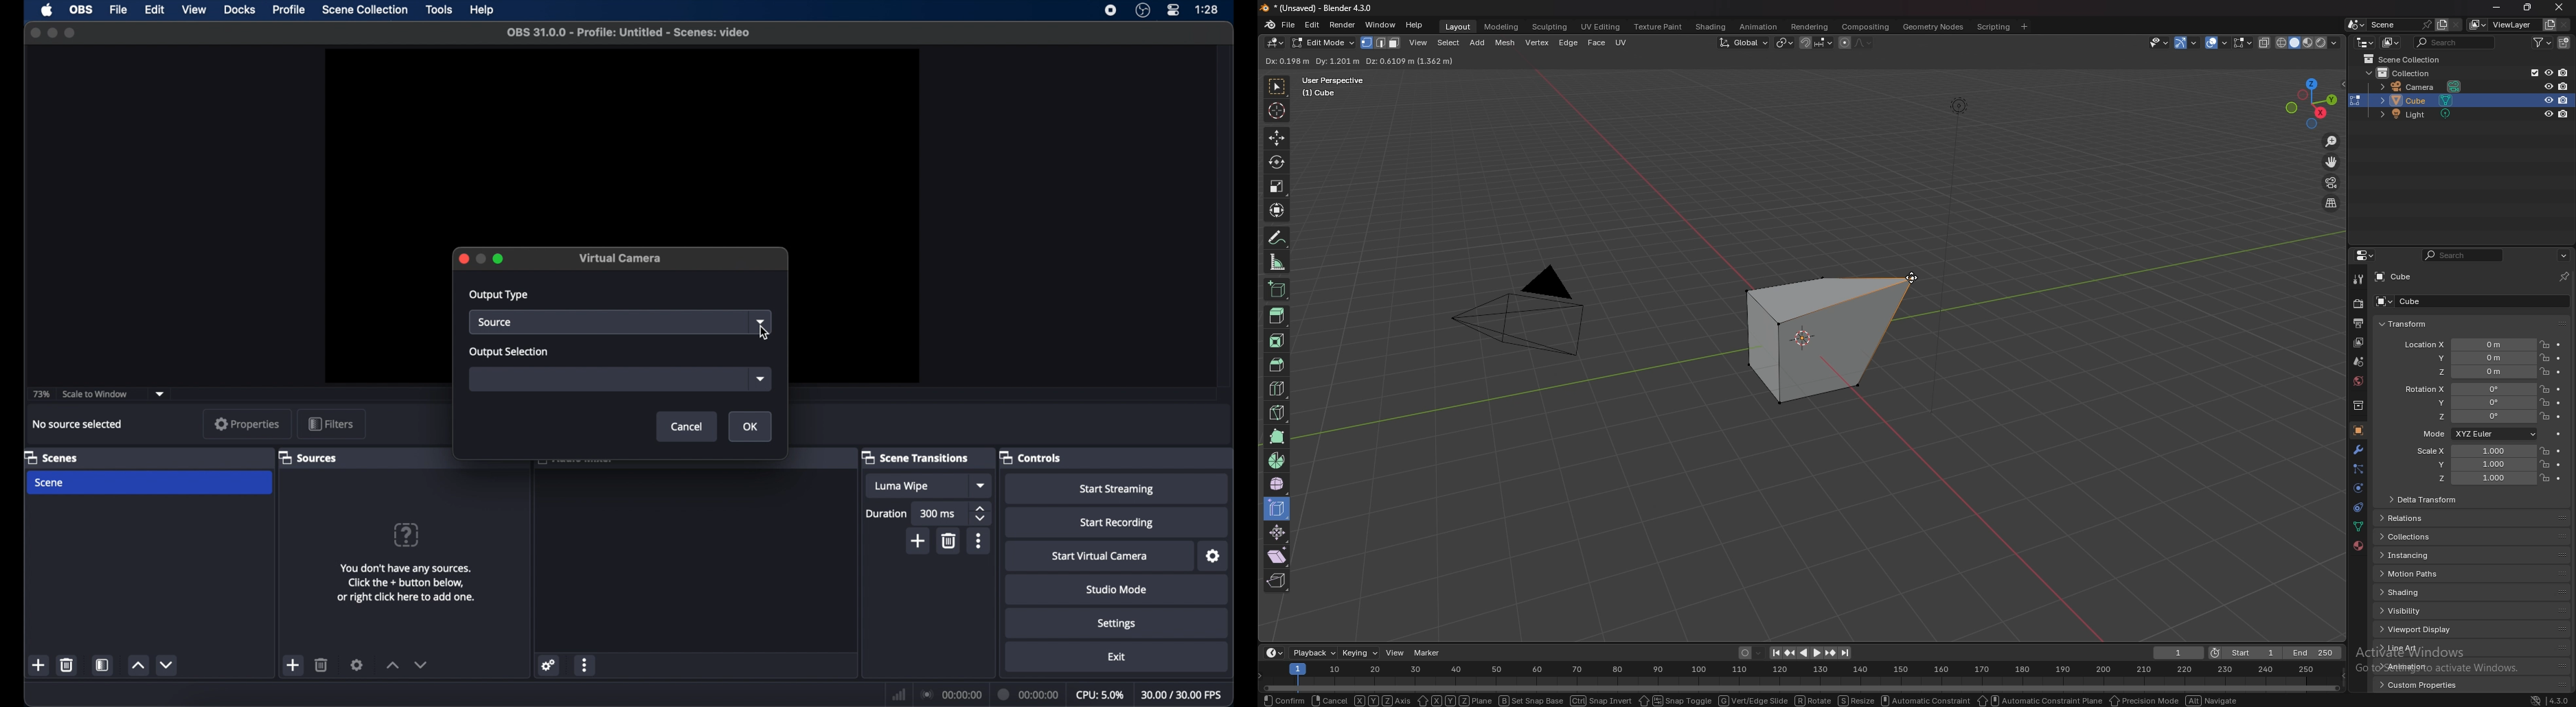 The image size is (2576, 728). I want to click on change object, so click(2355, 100).